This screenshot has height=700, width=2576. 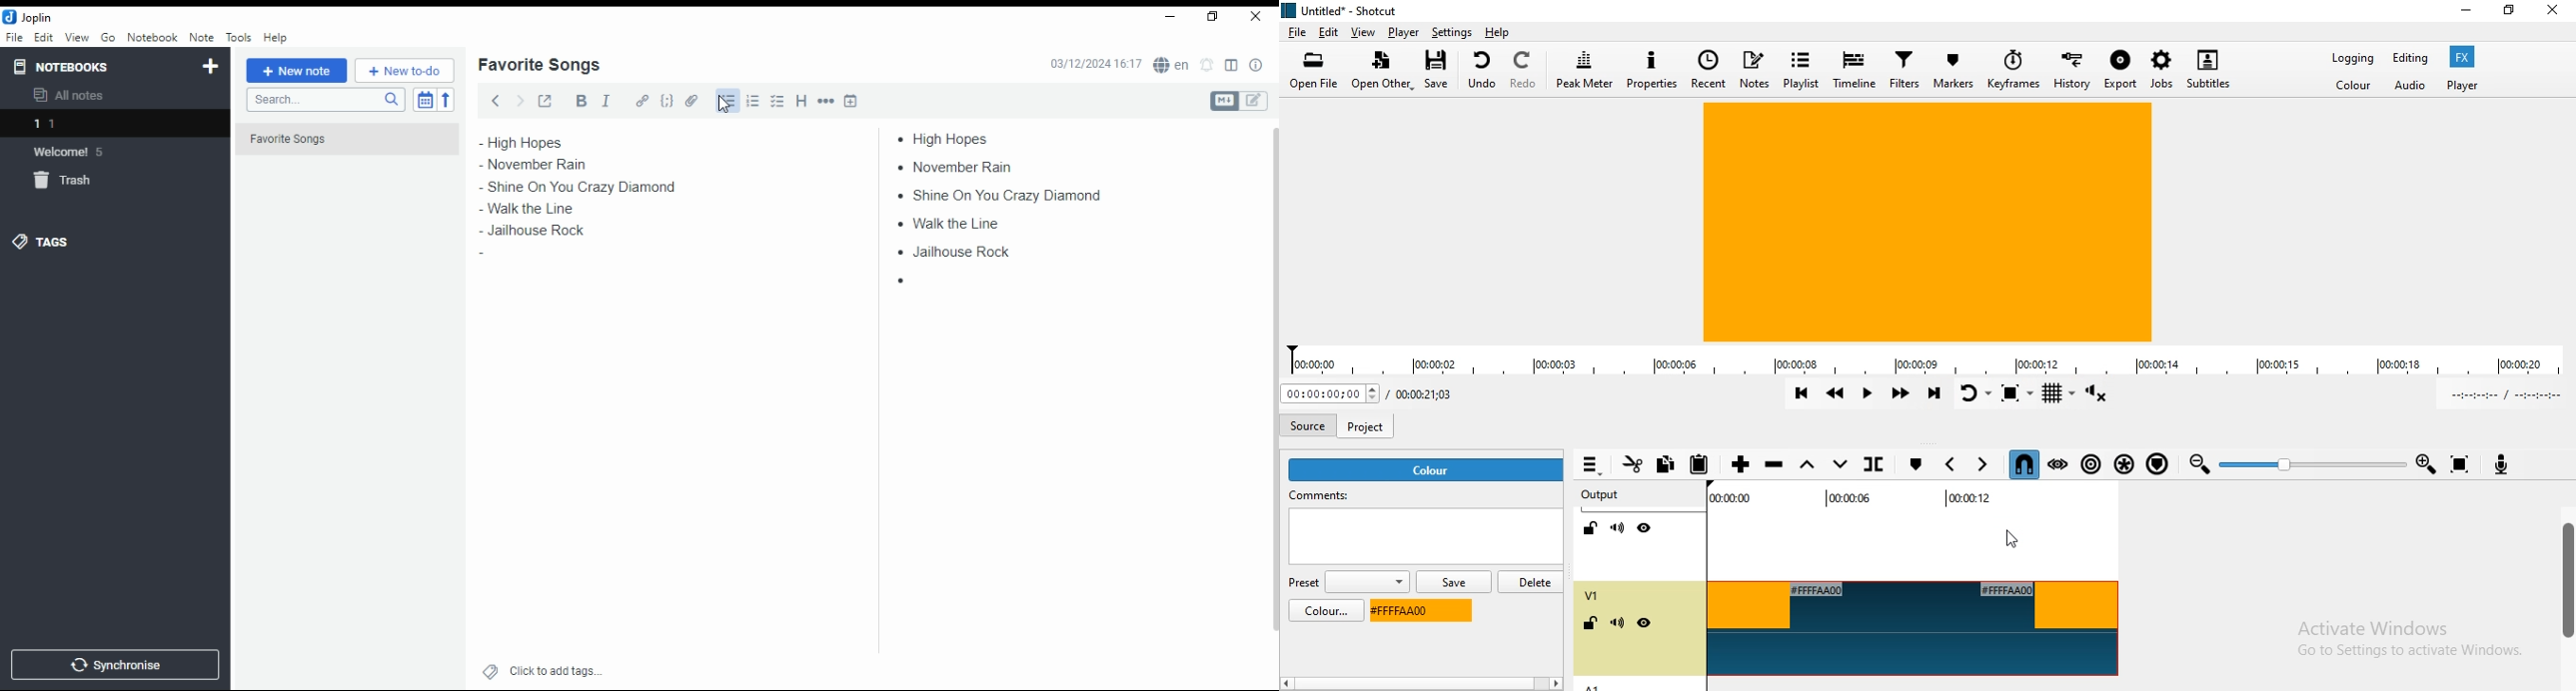 I want to click on In point, so click(x=2501, y=395).